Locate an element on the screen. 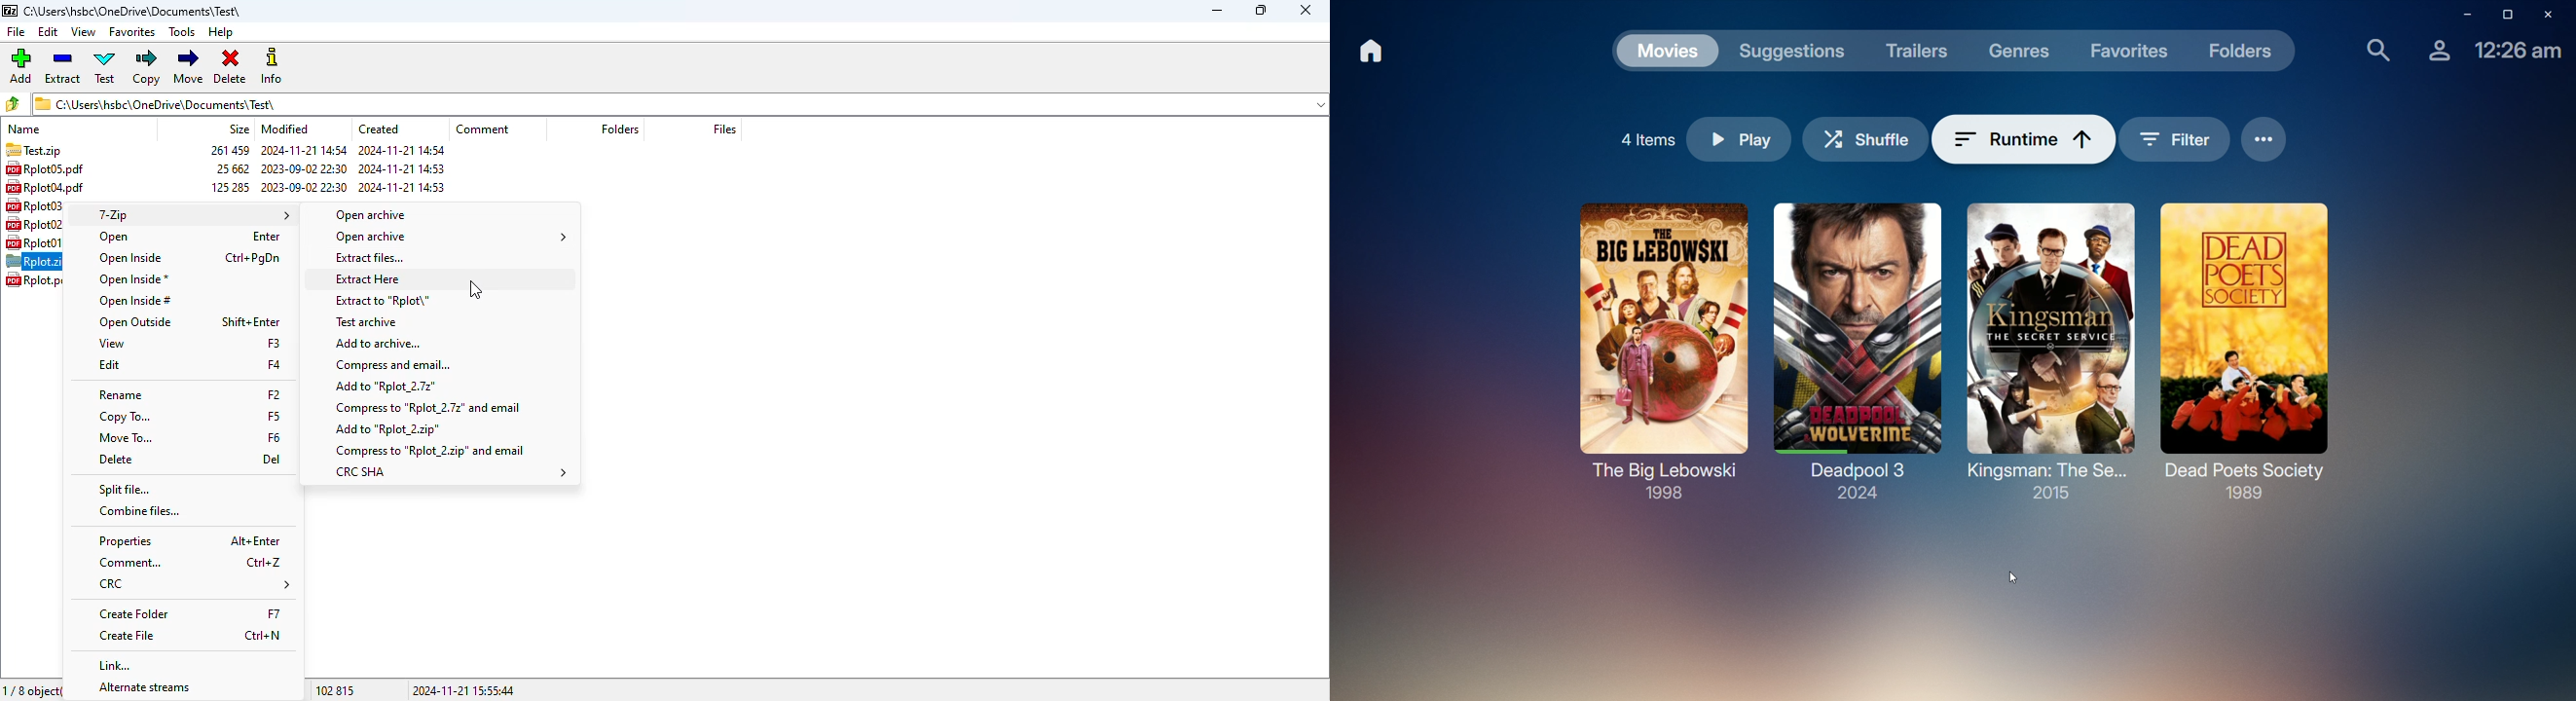 The width and height of the screenshot is (2576, 728). info is located at coordinates (271, 65).